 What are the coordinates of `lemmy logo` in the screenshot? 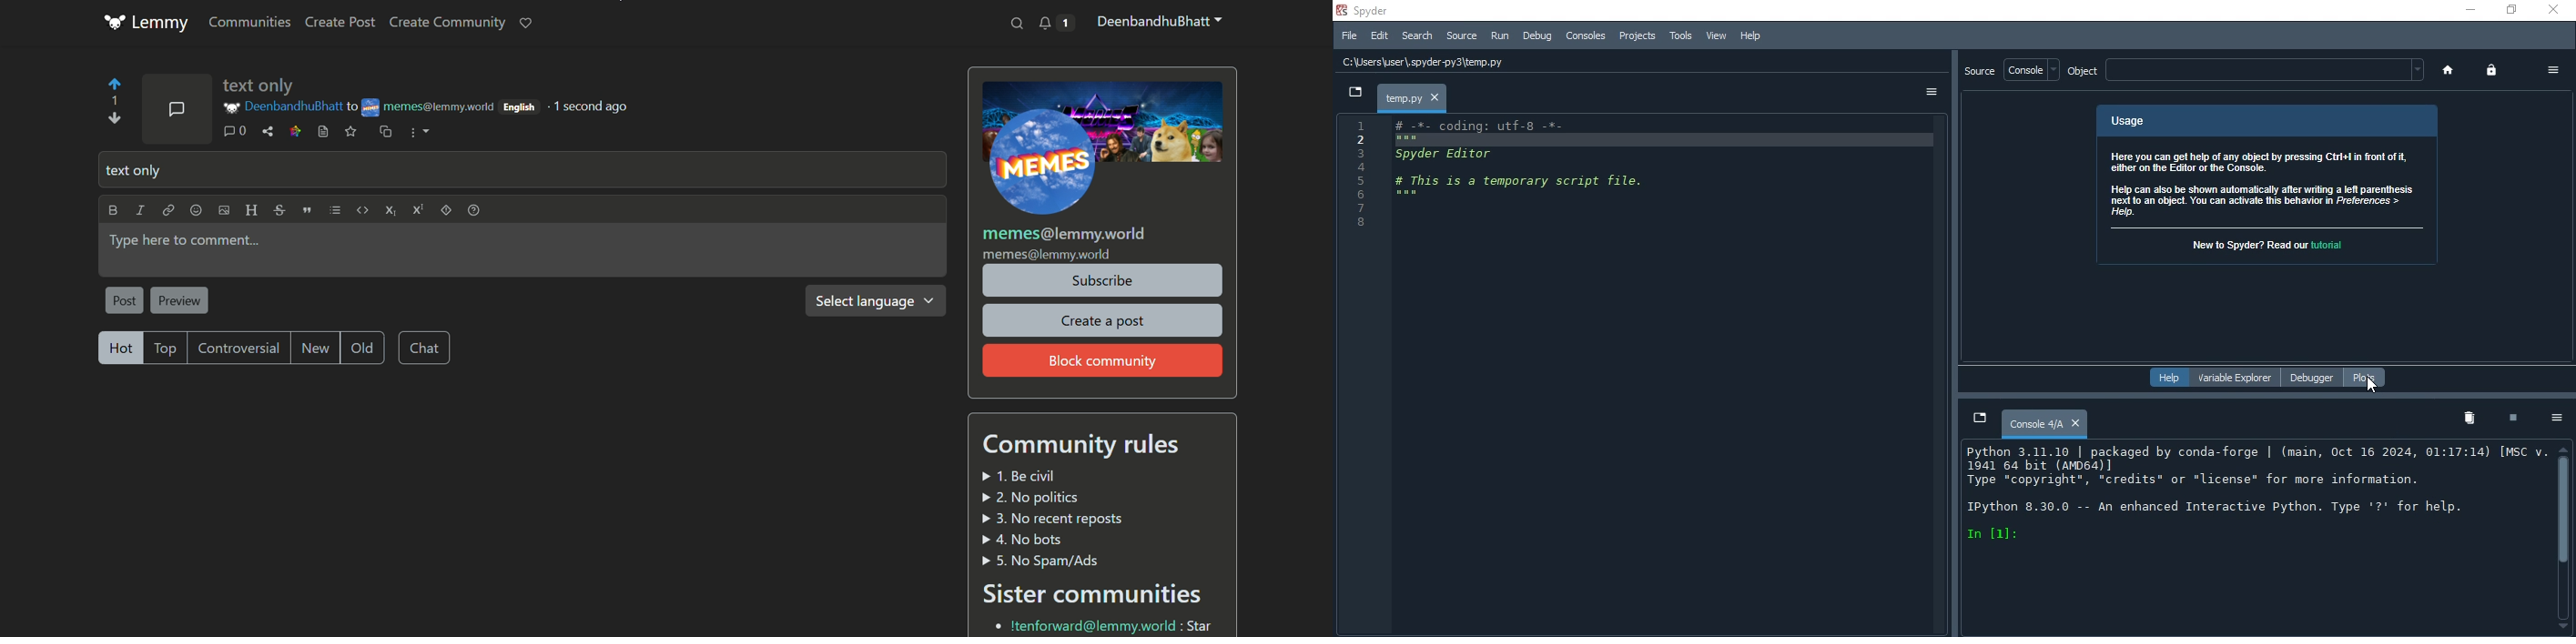 It's located at (147, 22).